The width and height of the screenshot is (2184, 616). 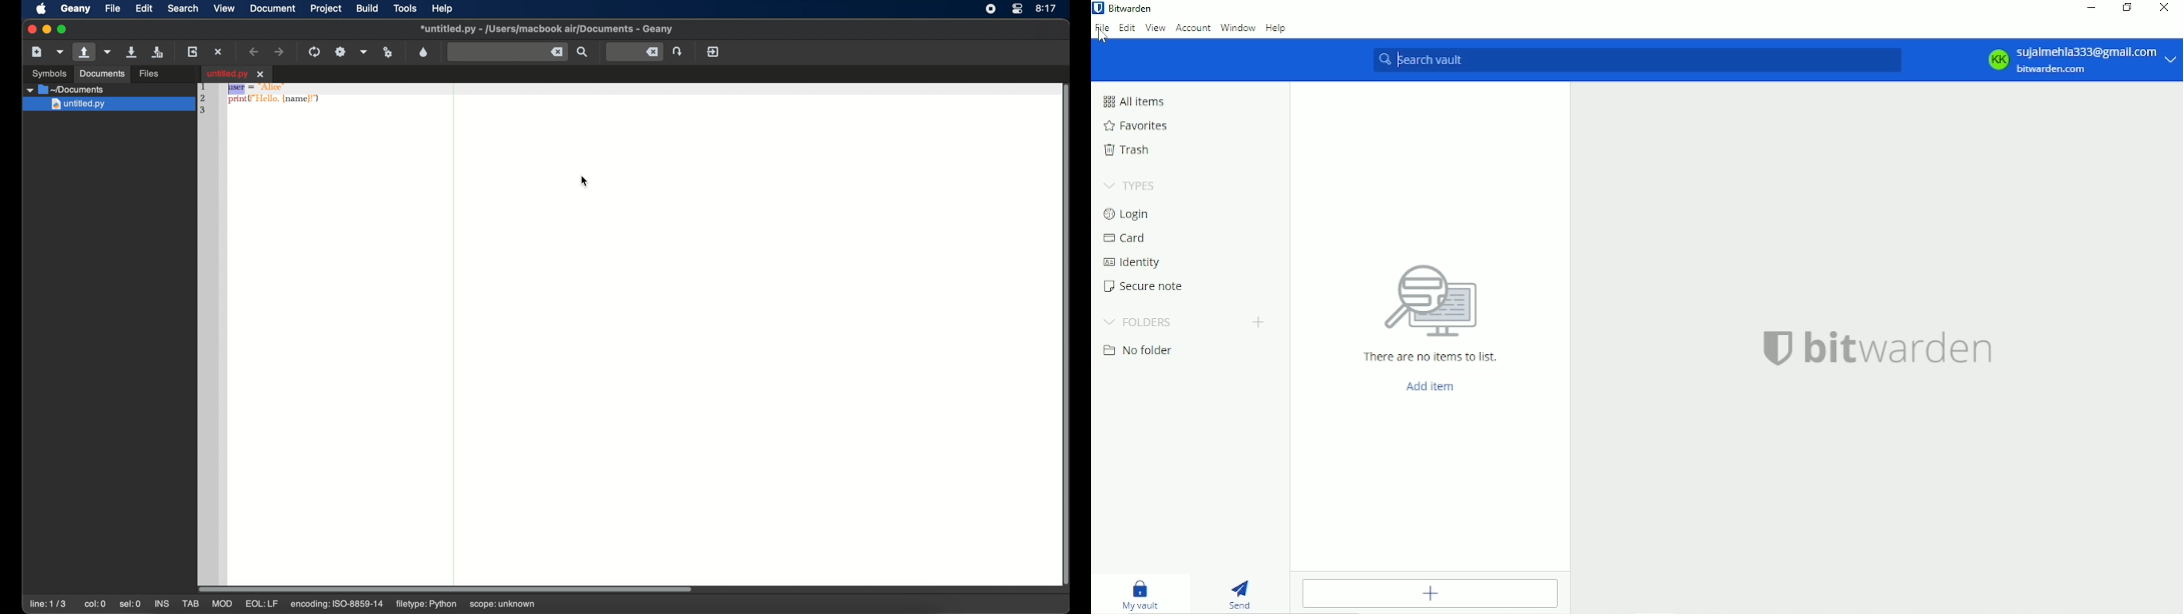 What do you see at coordinates (1127, 28) in the screenshot?
I see `Edit` at bounding box center [1127, 28].